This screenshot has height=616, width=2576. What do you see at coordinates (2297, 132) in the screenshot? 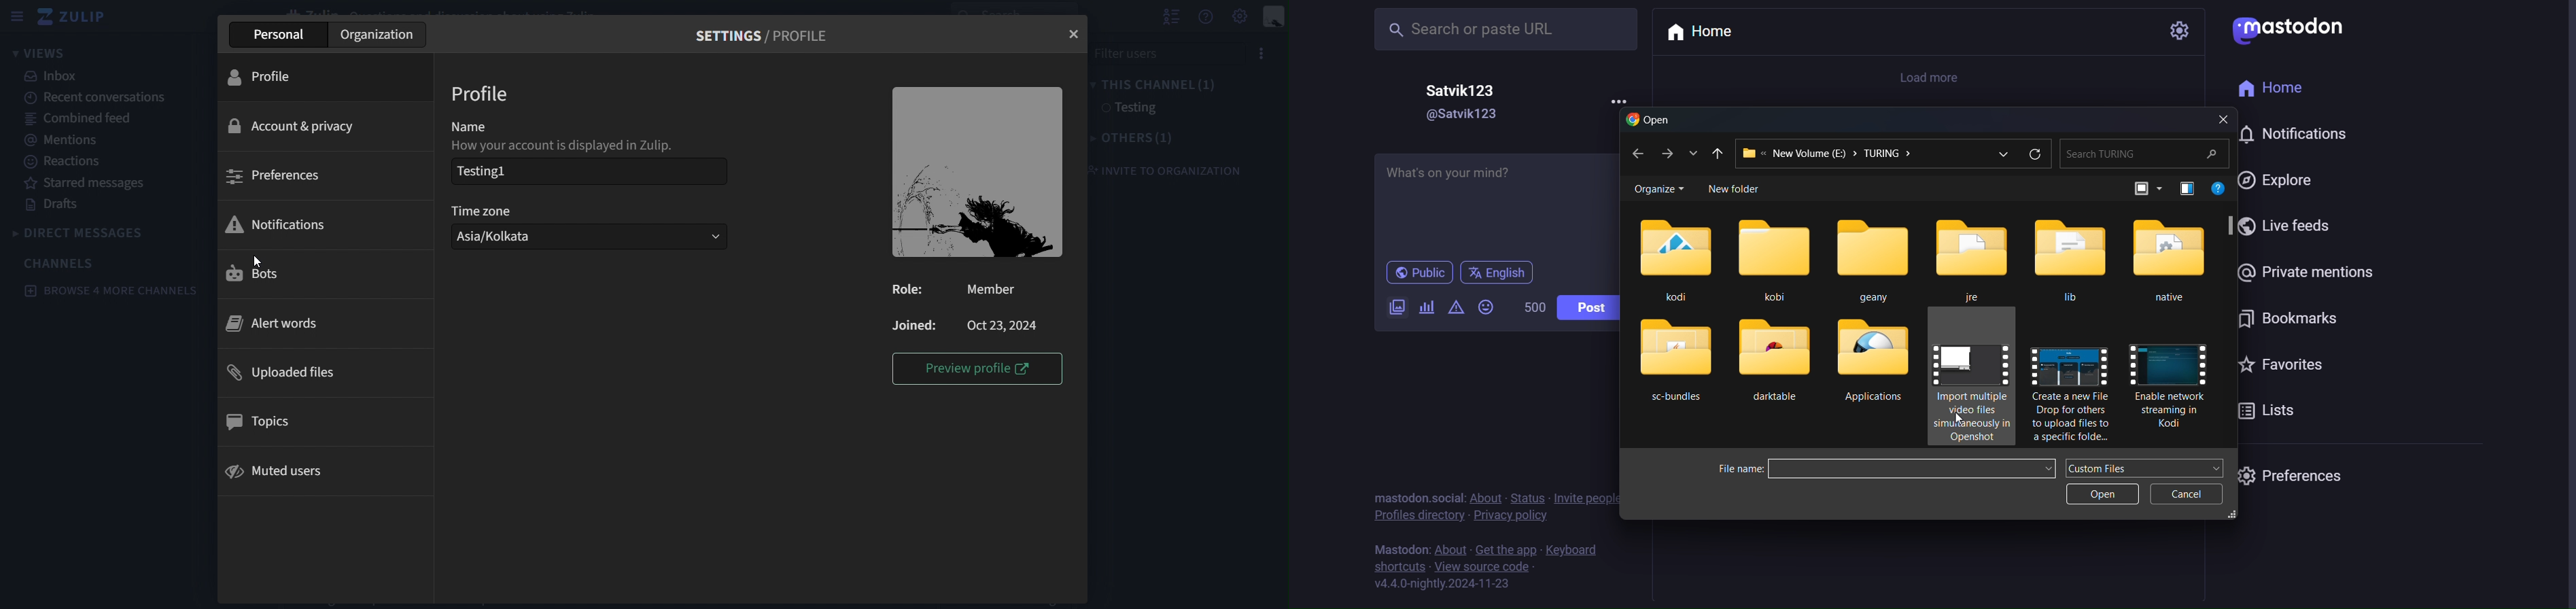
I see `notification` at bounding box center [2297, 132].